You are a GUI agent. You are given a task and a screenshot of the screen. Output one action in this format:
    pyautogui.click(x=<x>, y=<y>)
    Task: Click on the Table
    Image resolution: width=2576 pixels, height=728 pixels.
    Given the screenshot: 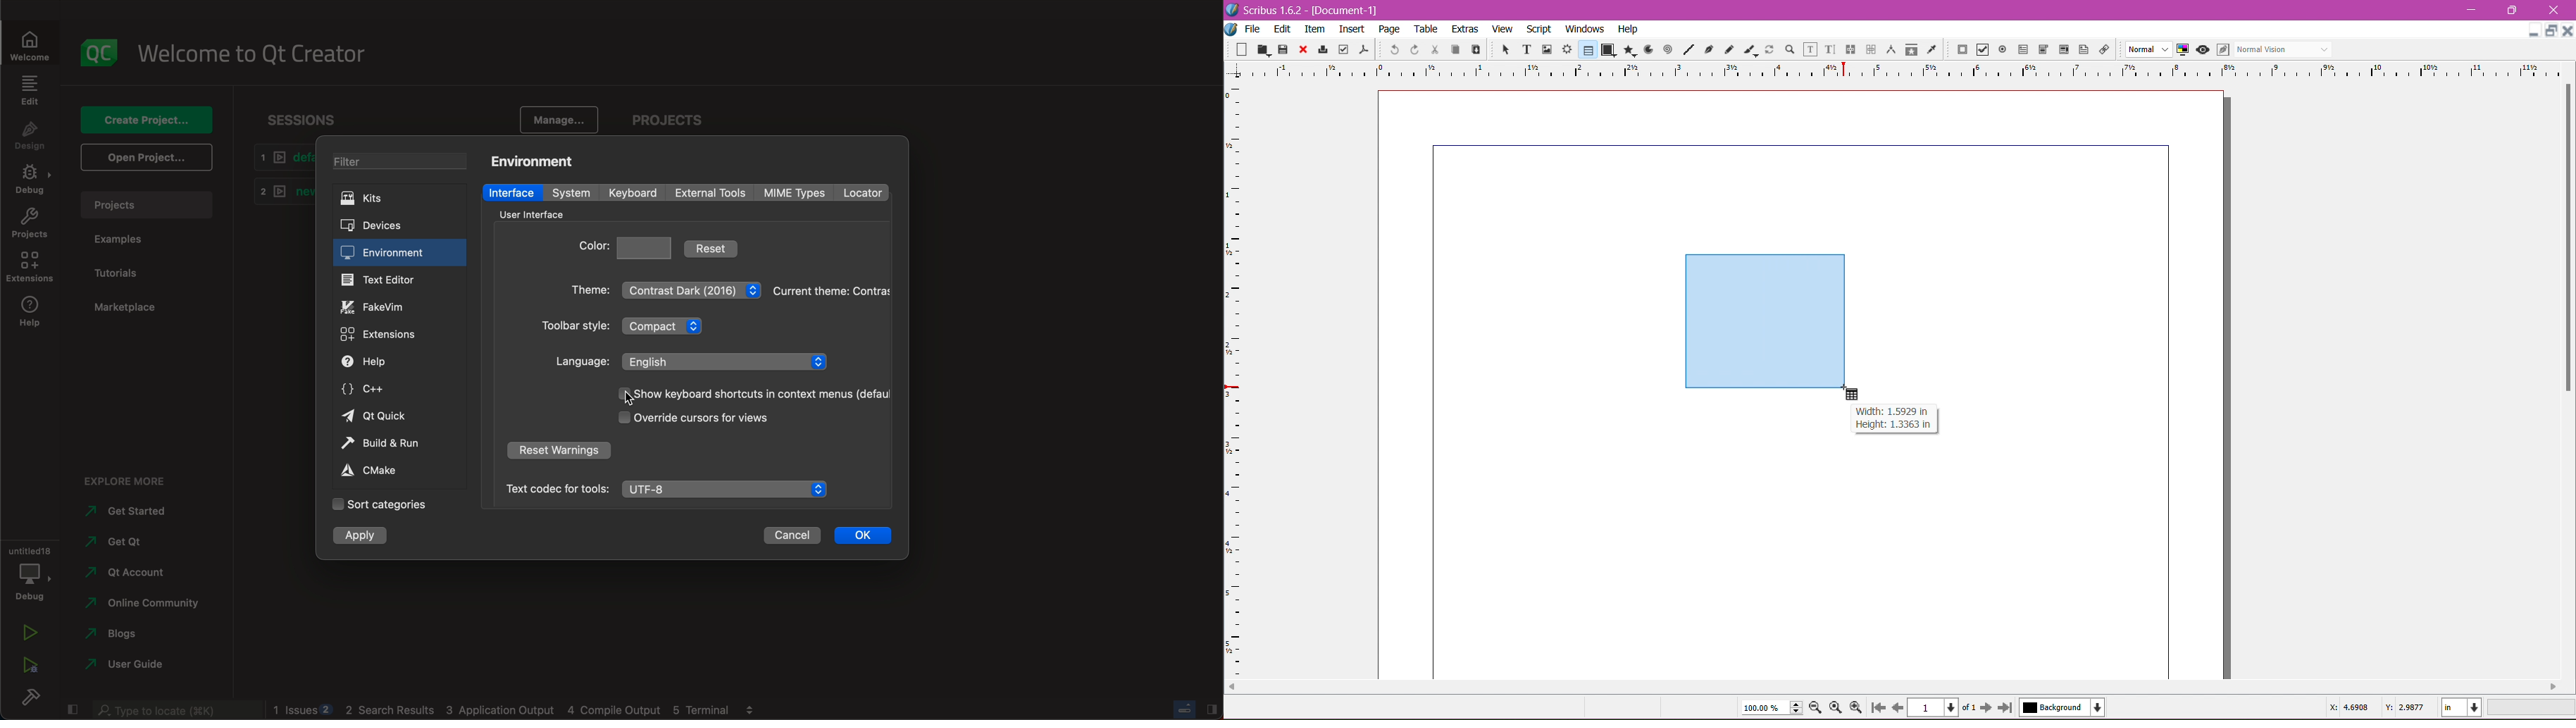 What is the action you would take?
    pyautogui.click(x=1427, y=29)
    